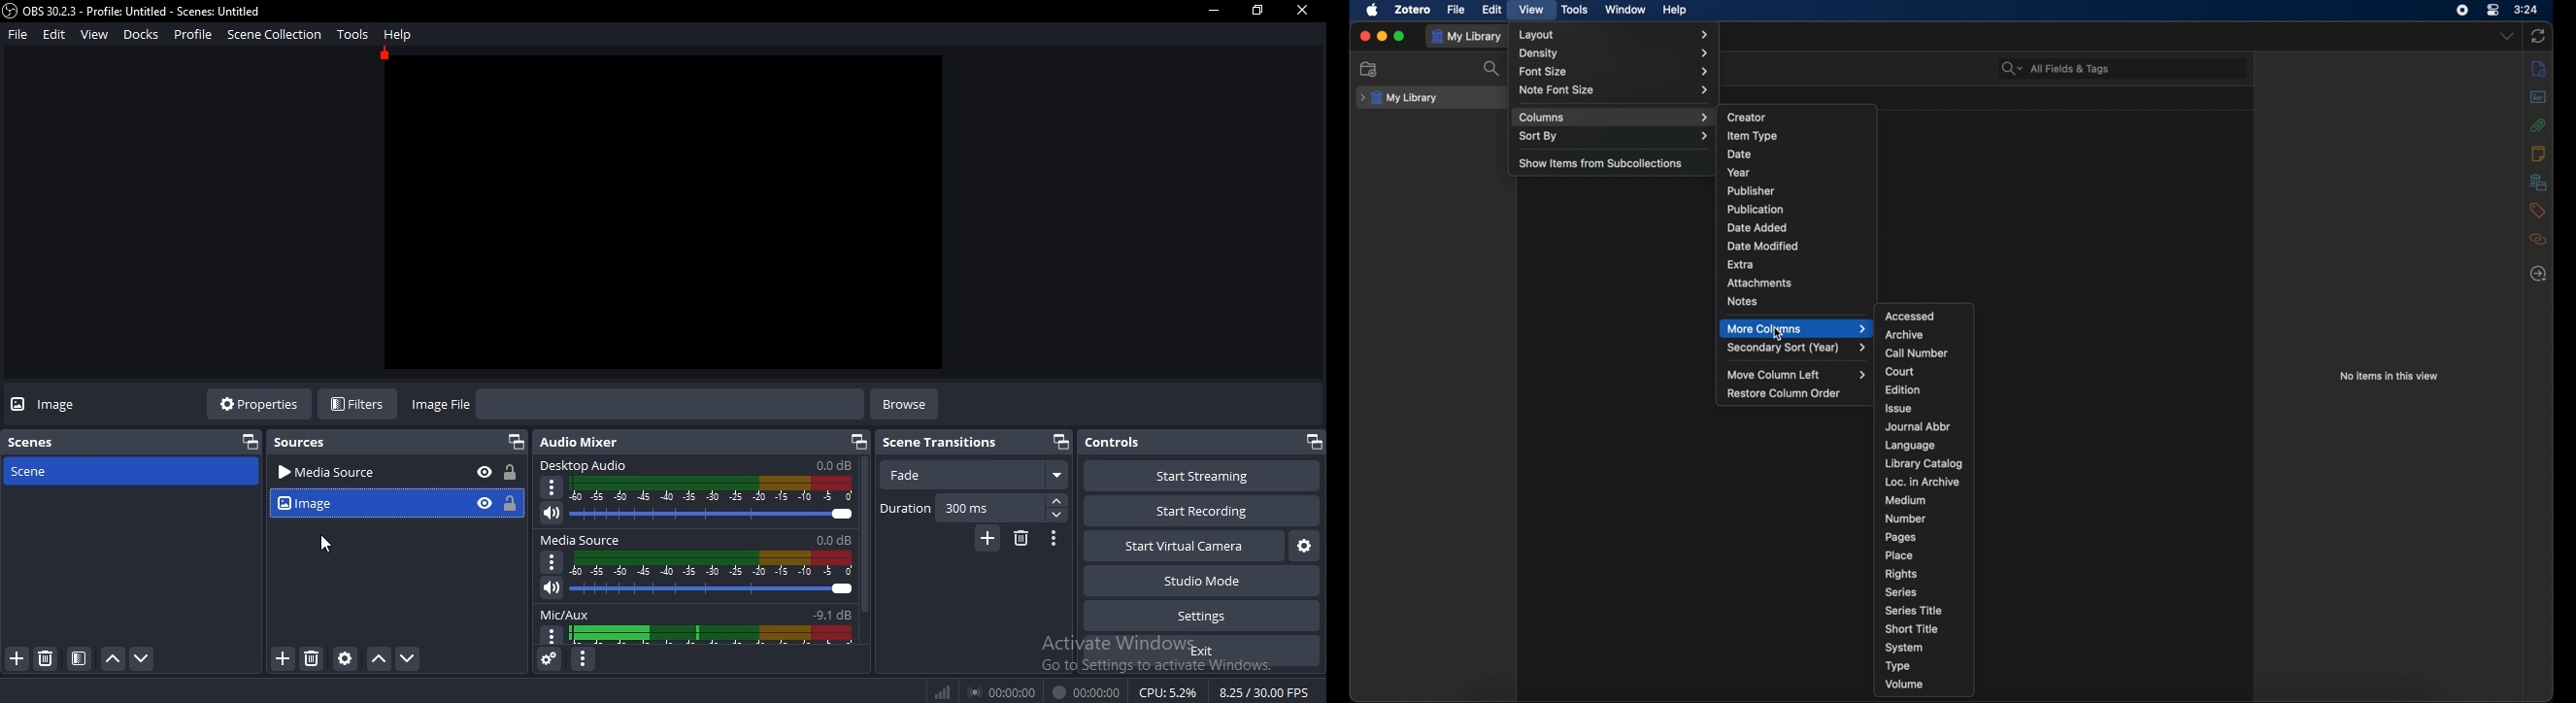  What do you see at coordinates (1615, 137) in the screenshot?
I see `sort by` at bounding box center [1615, 137].